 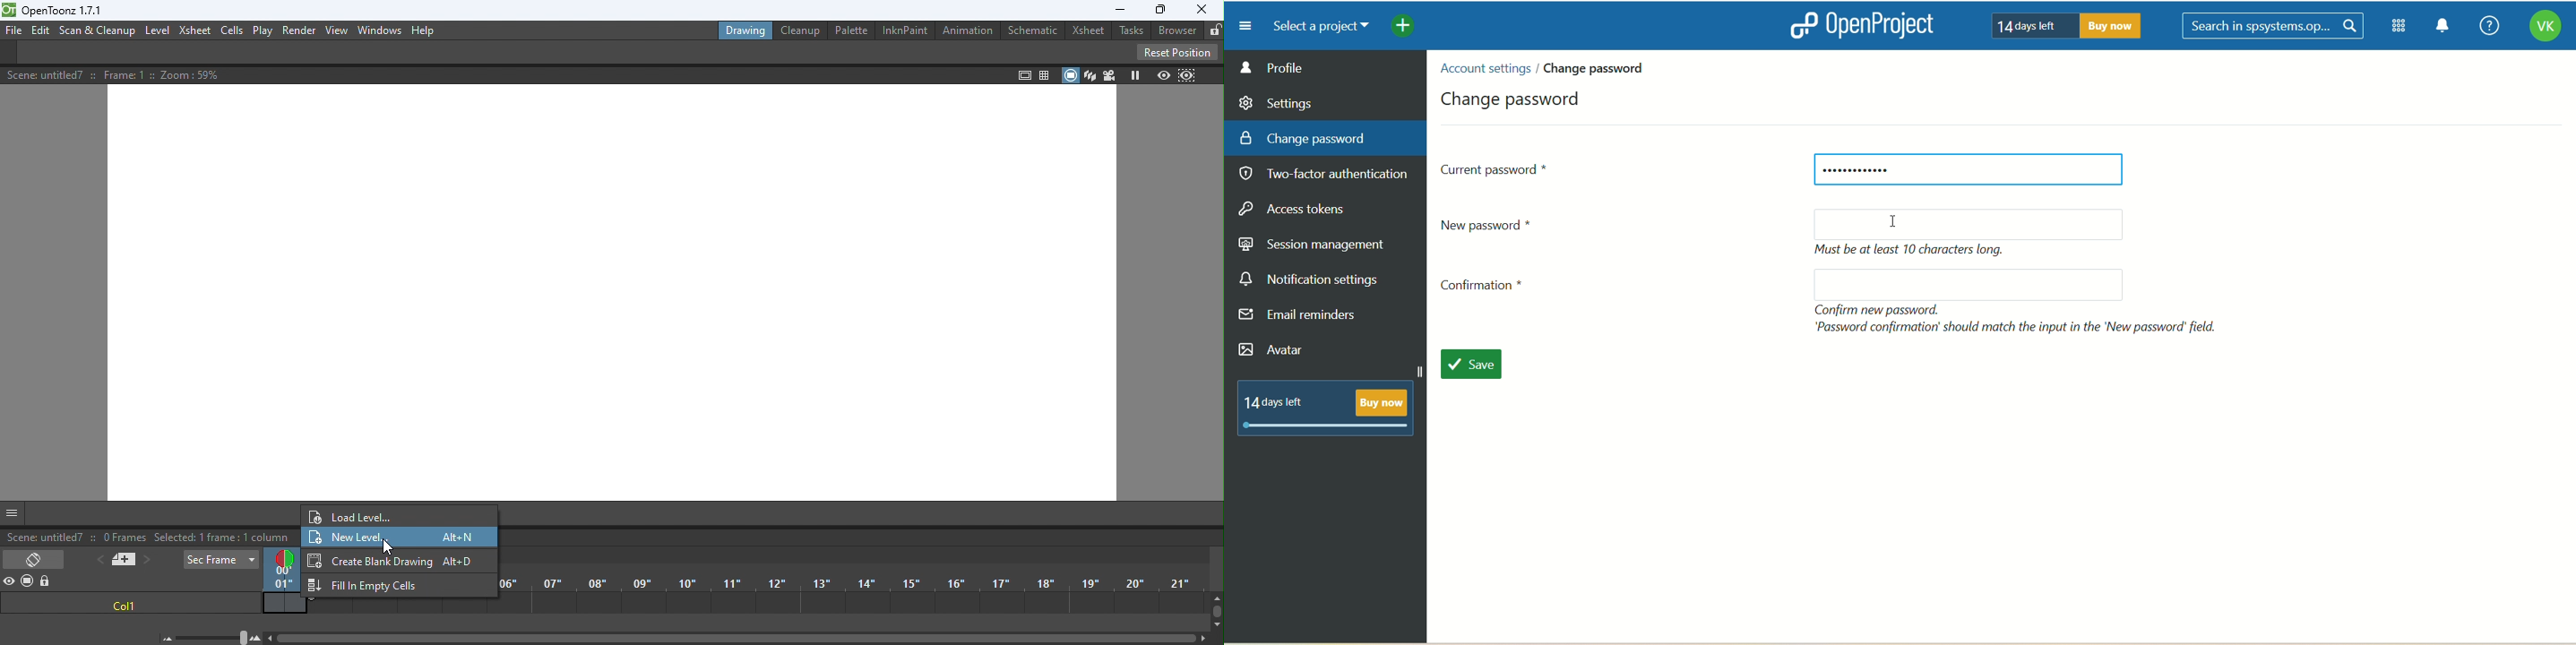 I want to click on confirmation, so click(x=1487, y=289).